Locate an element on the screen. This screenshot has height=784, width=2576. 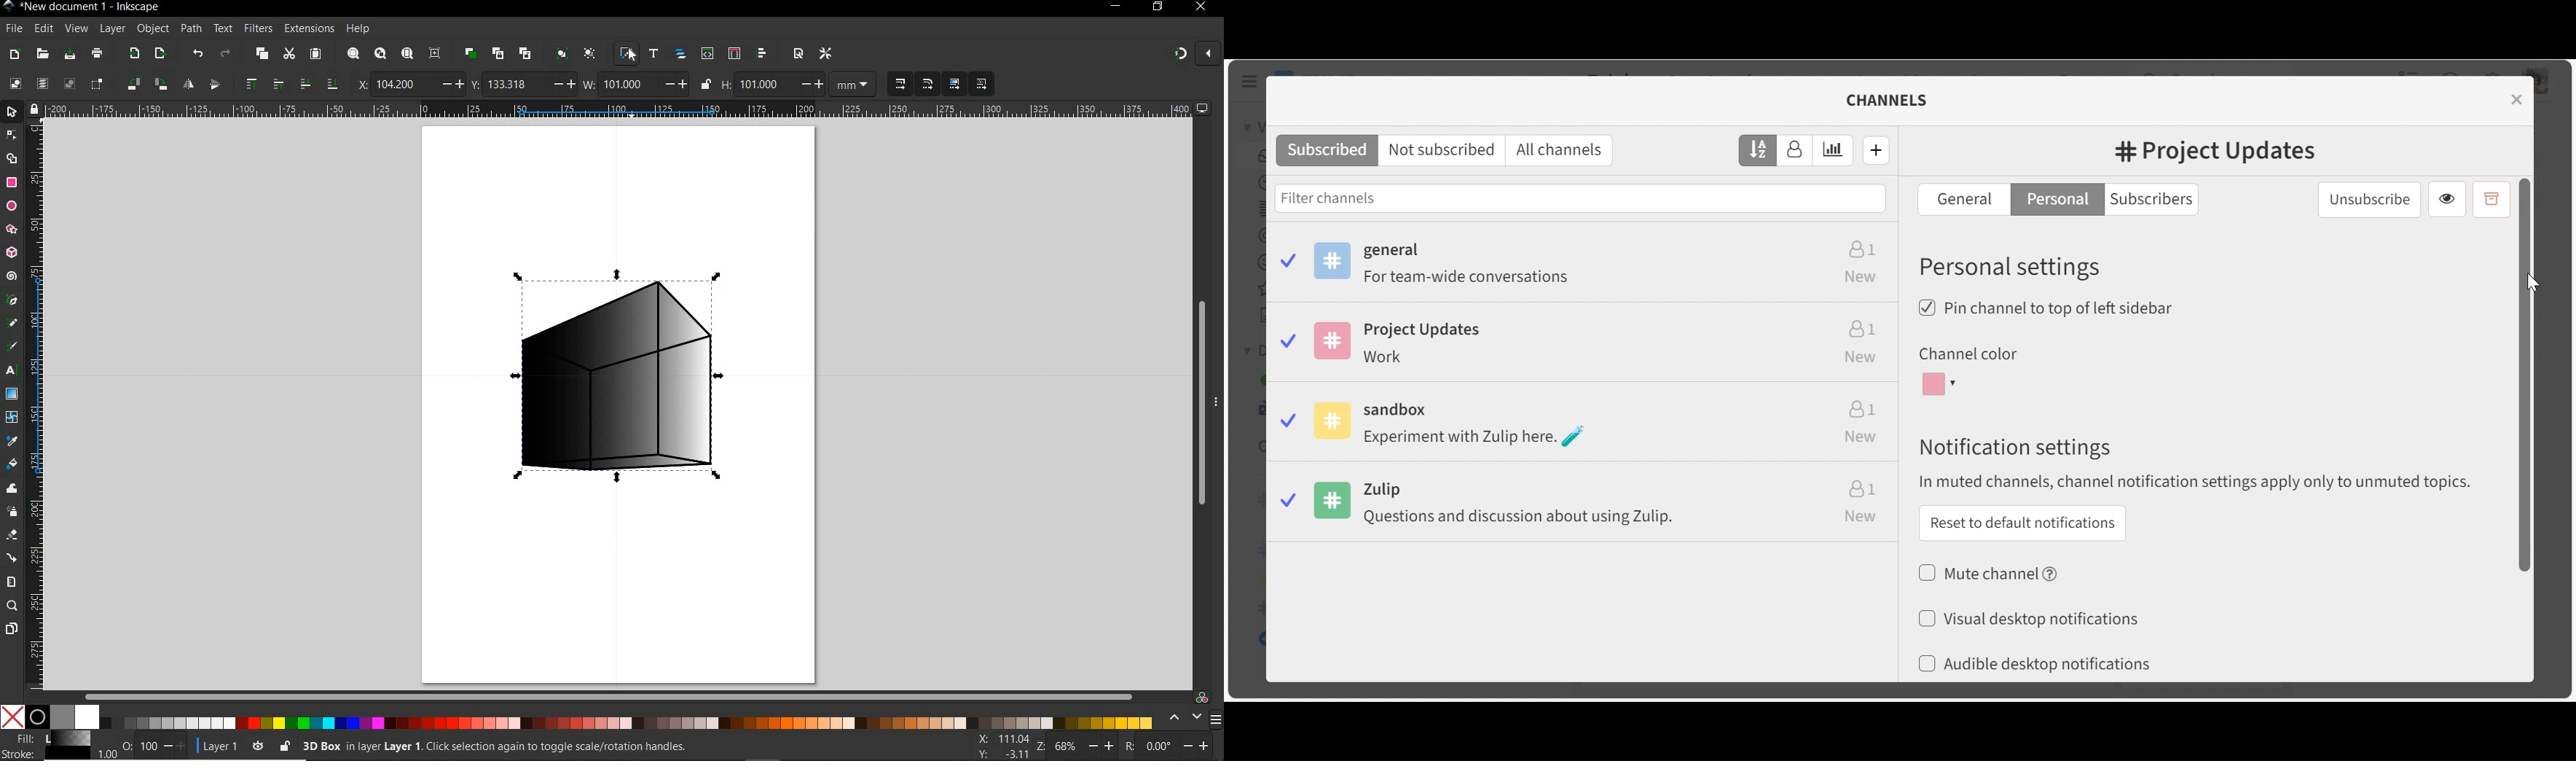
Create new channel is located at coordinates (1877, 149).